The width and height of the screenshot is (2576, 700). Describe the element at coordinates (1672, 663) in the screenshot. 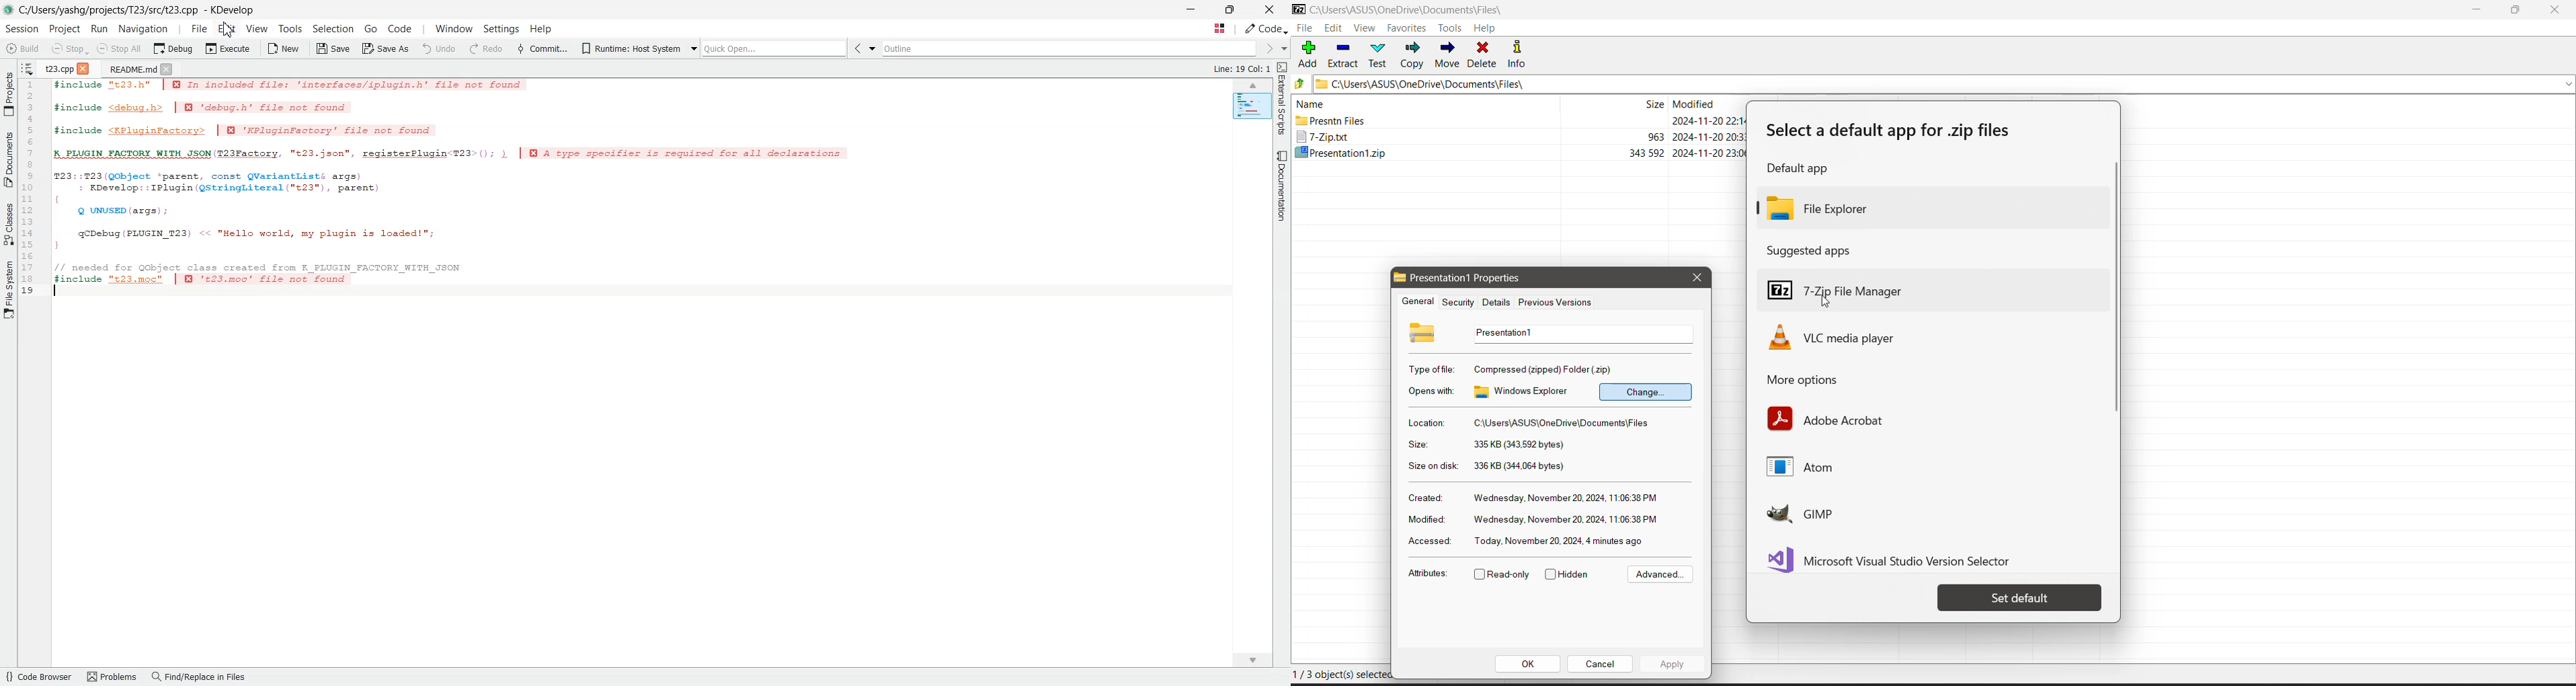

I see `Apply` at that location.